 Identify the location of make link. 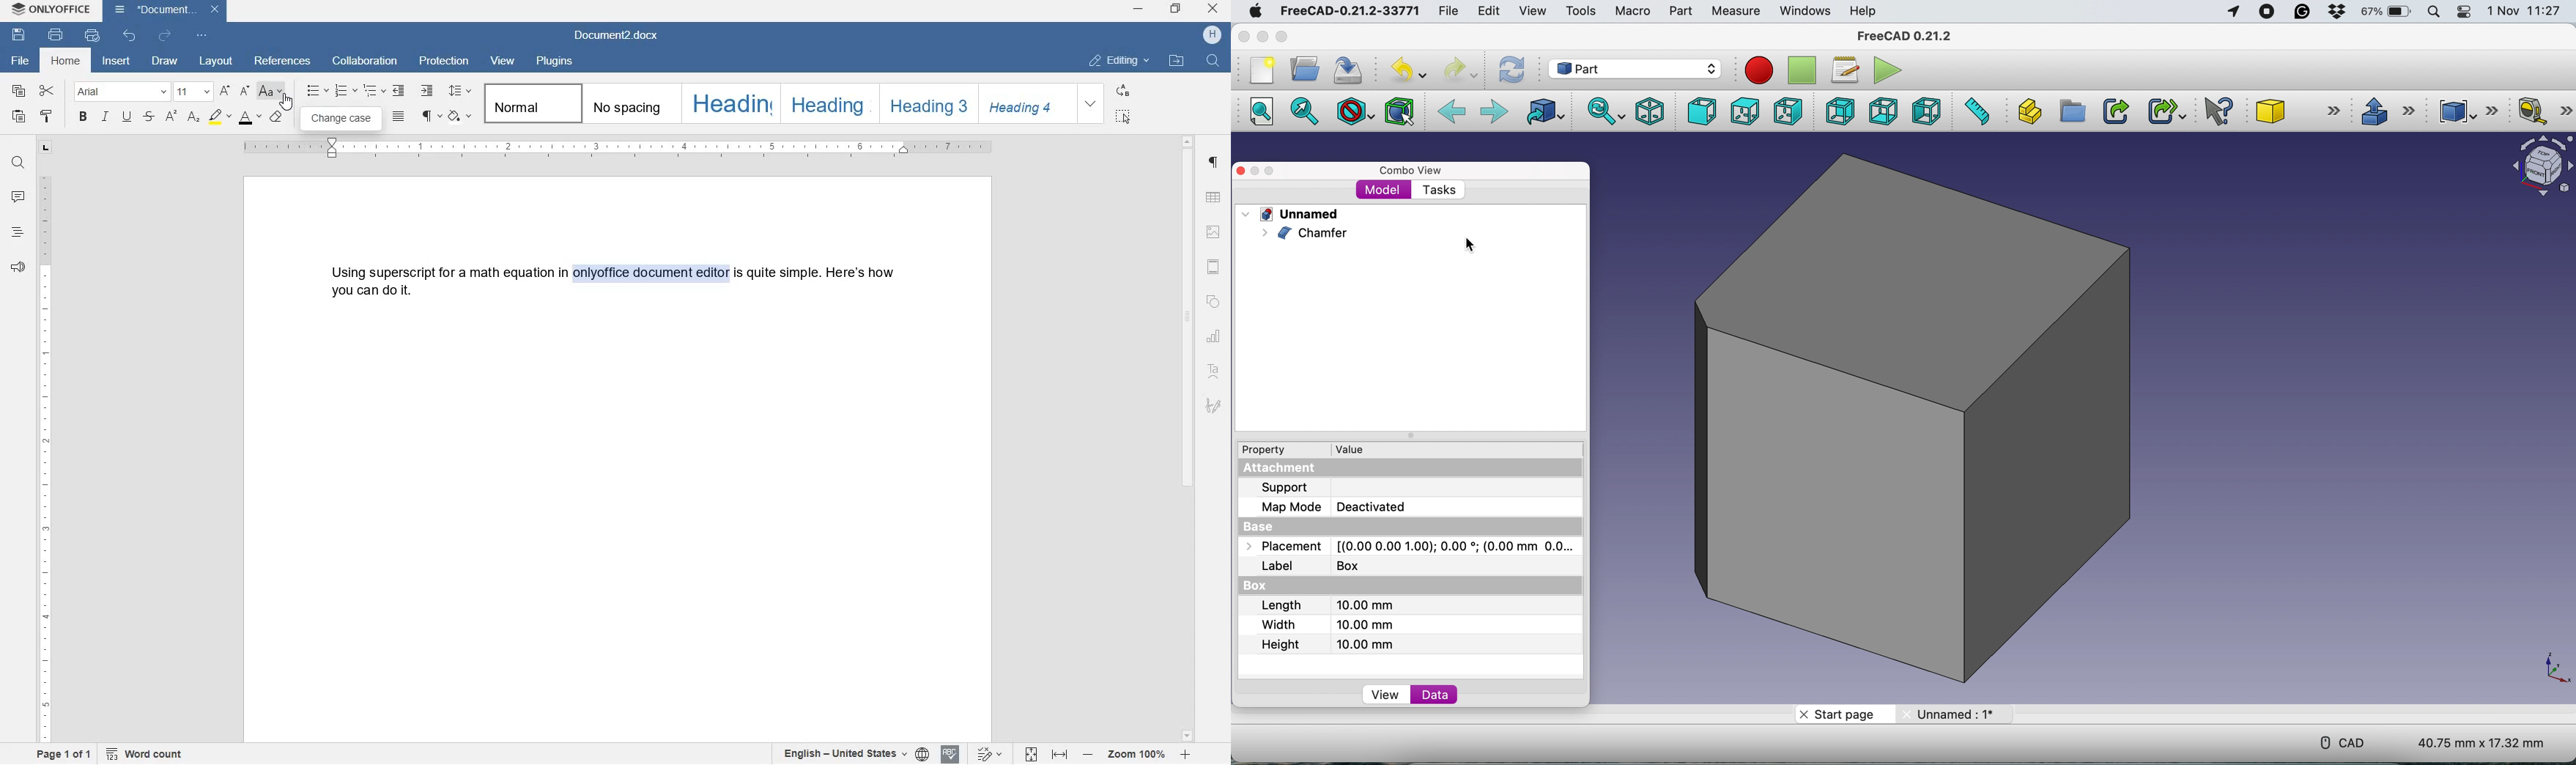
(2115, 111).